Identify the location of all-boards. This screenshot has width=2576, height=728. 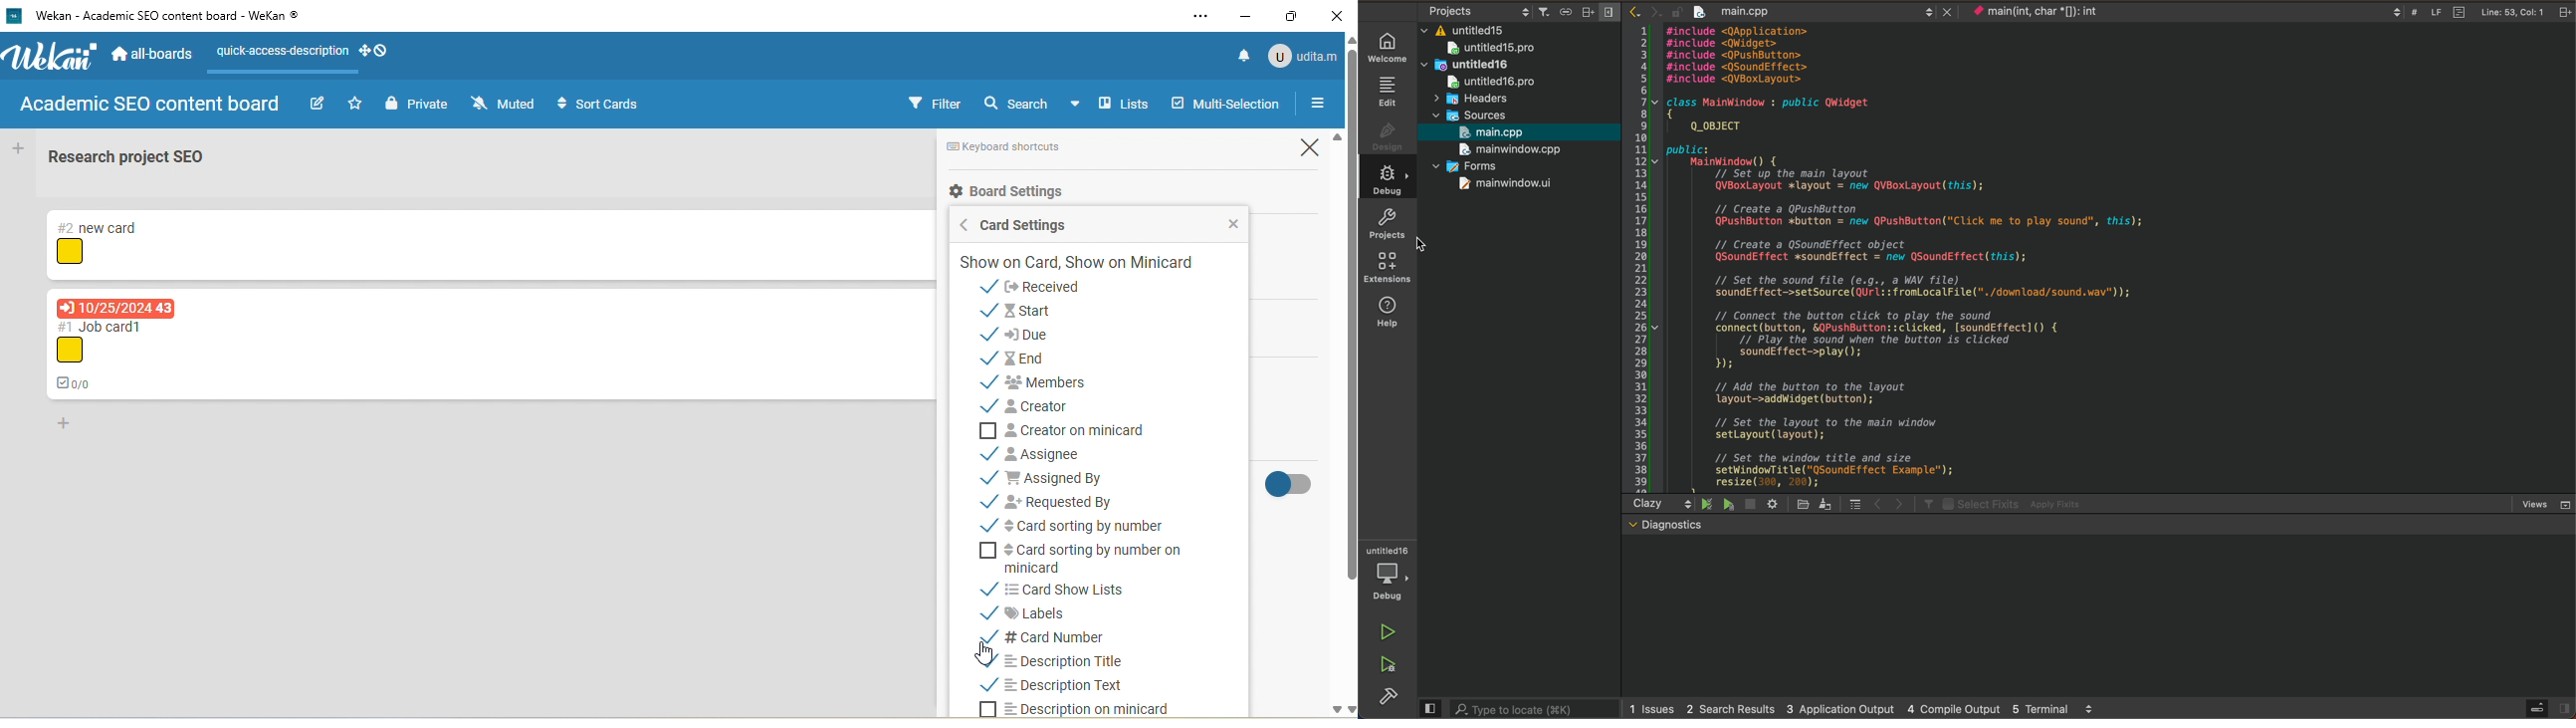
(154, 52).